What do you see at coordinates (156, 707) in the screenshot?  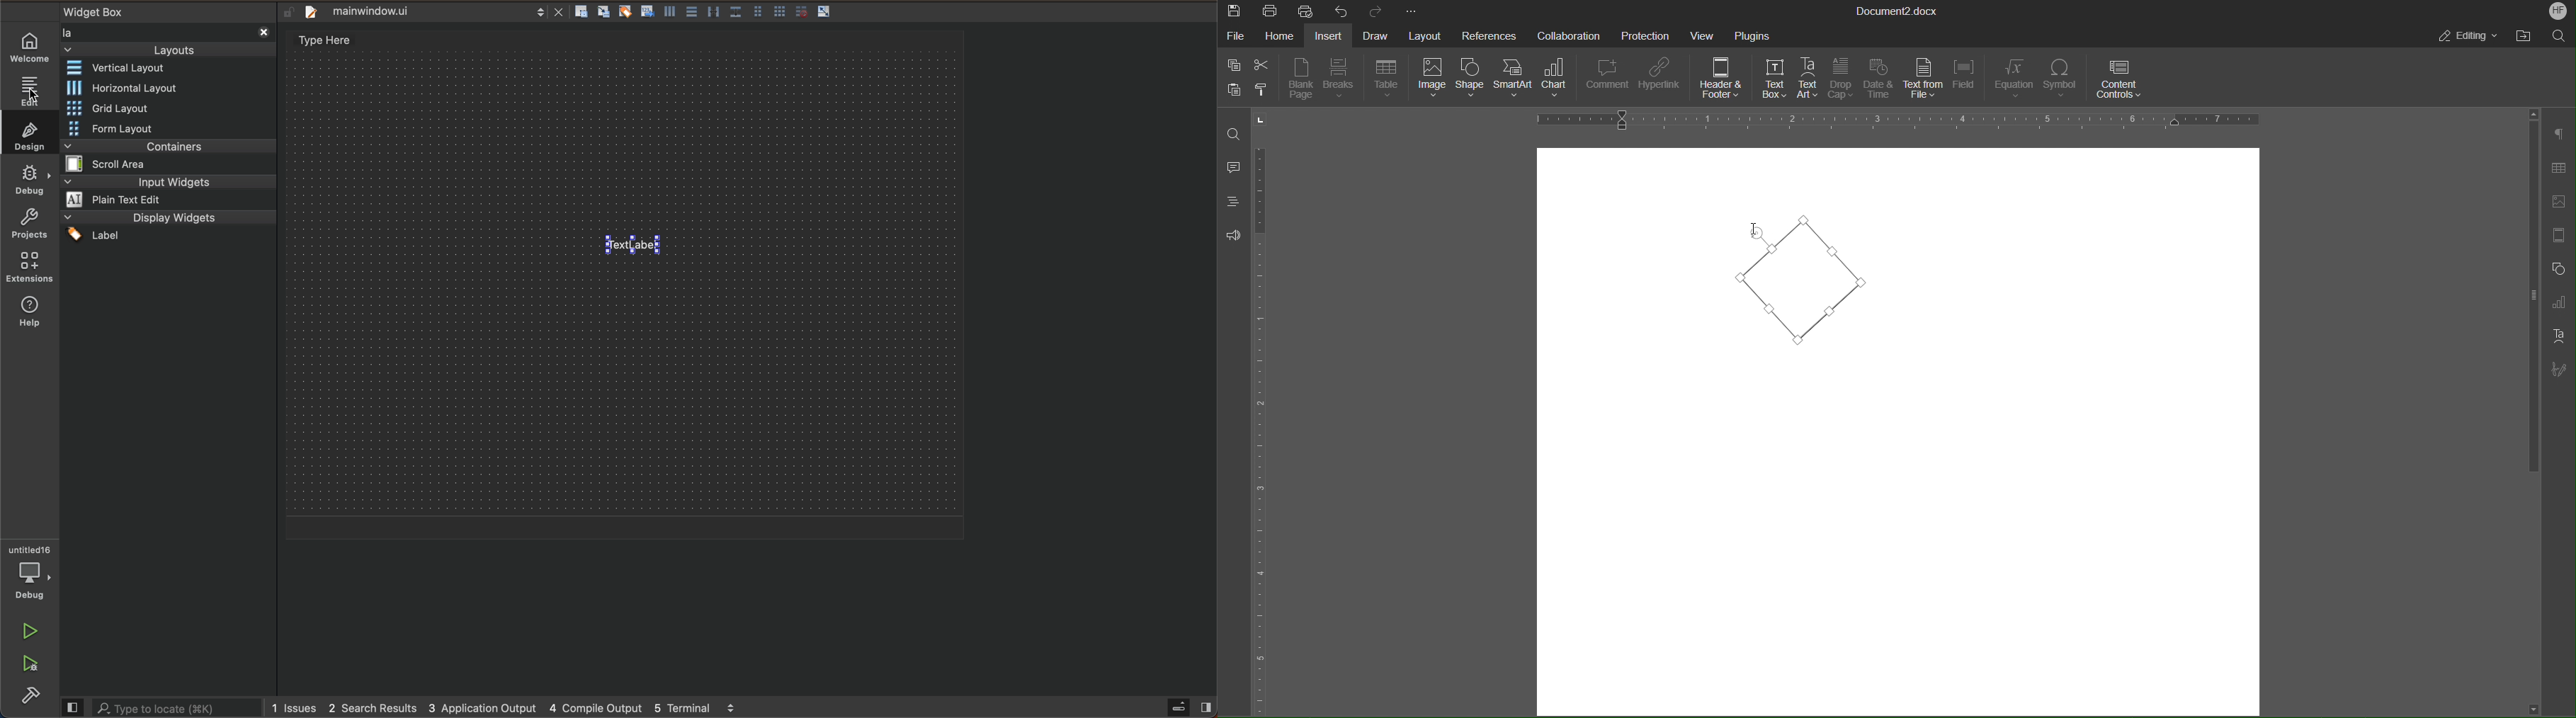 I see `Type to locate` at bounding box center [156, 707].